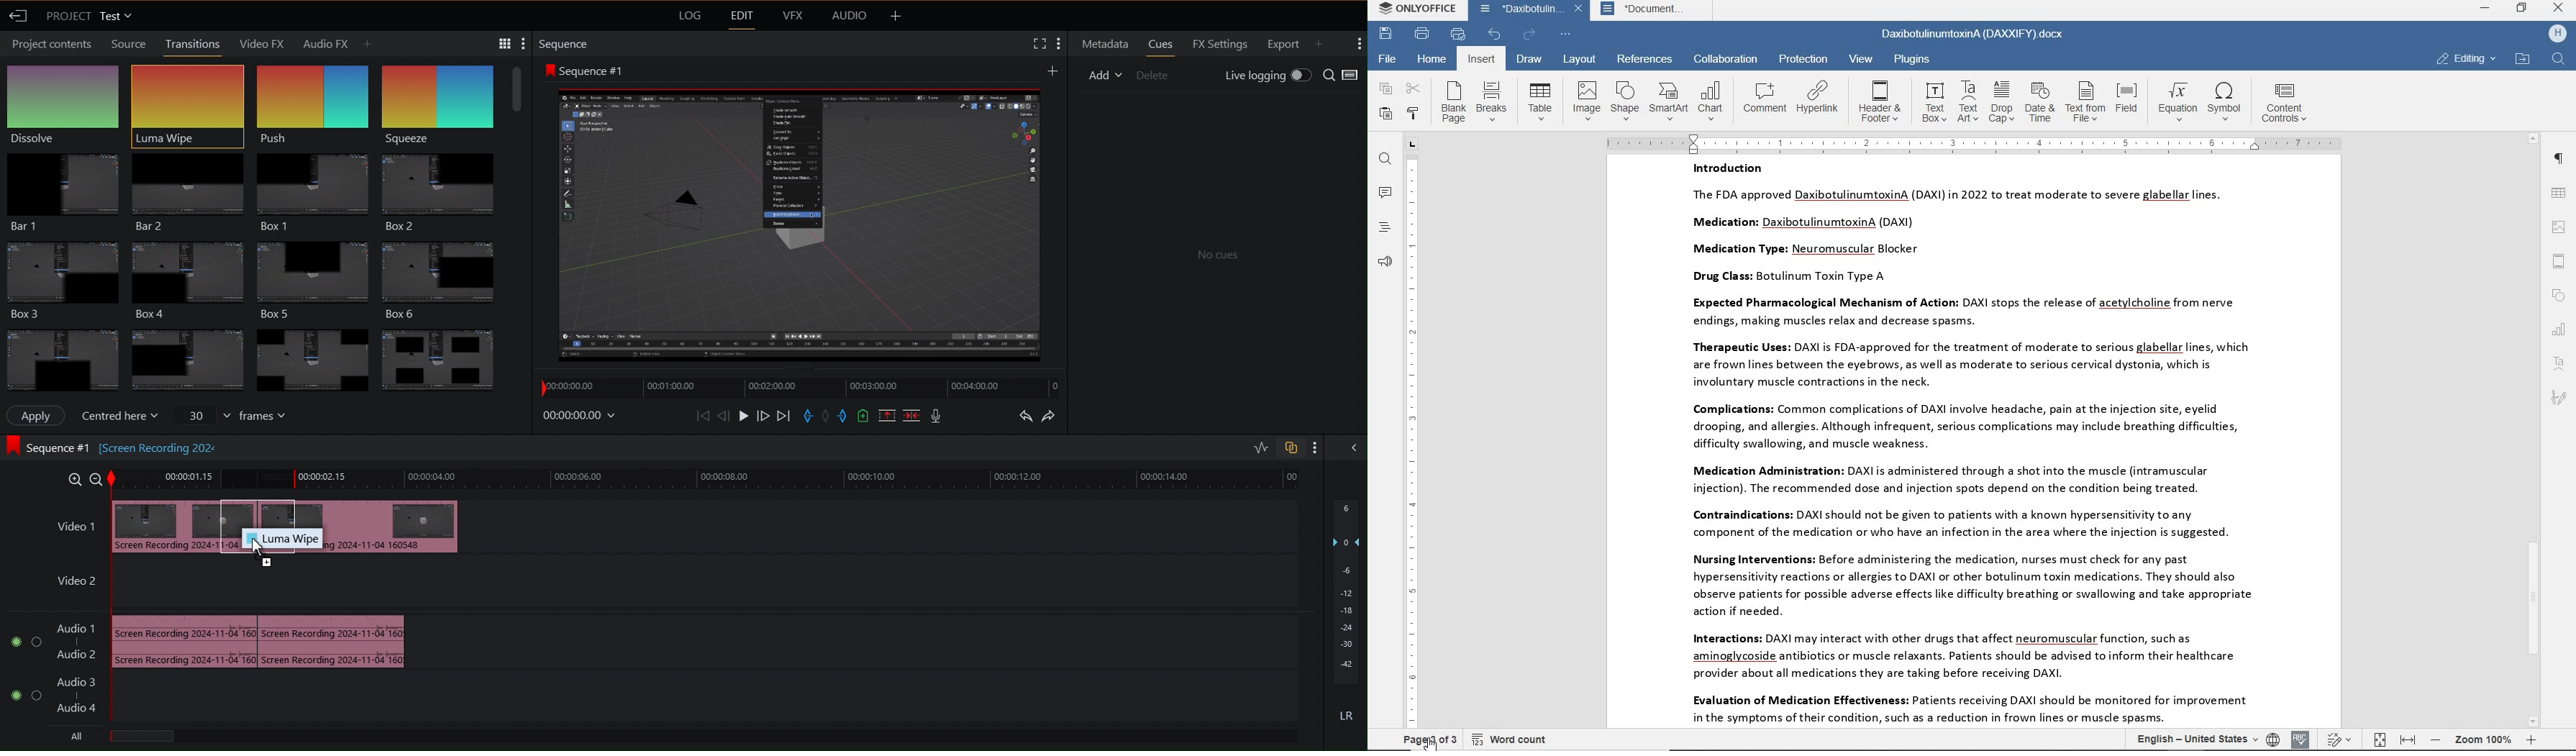  I want to click on paste, so click(1385, 113).